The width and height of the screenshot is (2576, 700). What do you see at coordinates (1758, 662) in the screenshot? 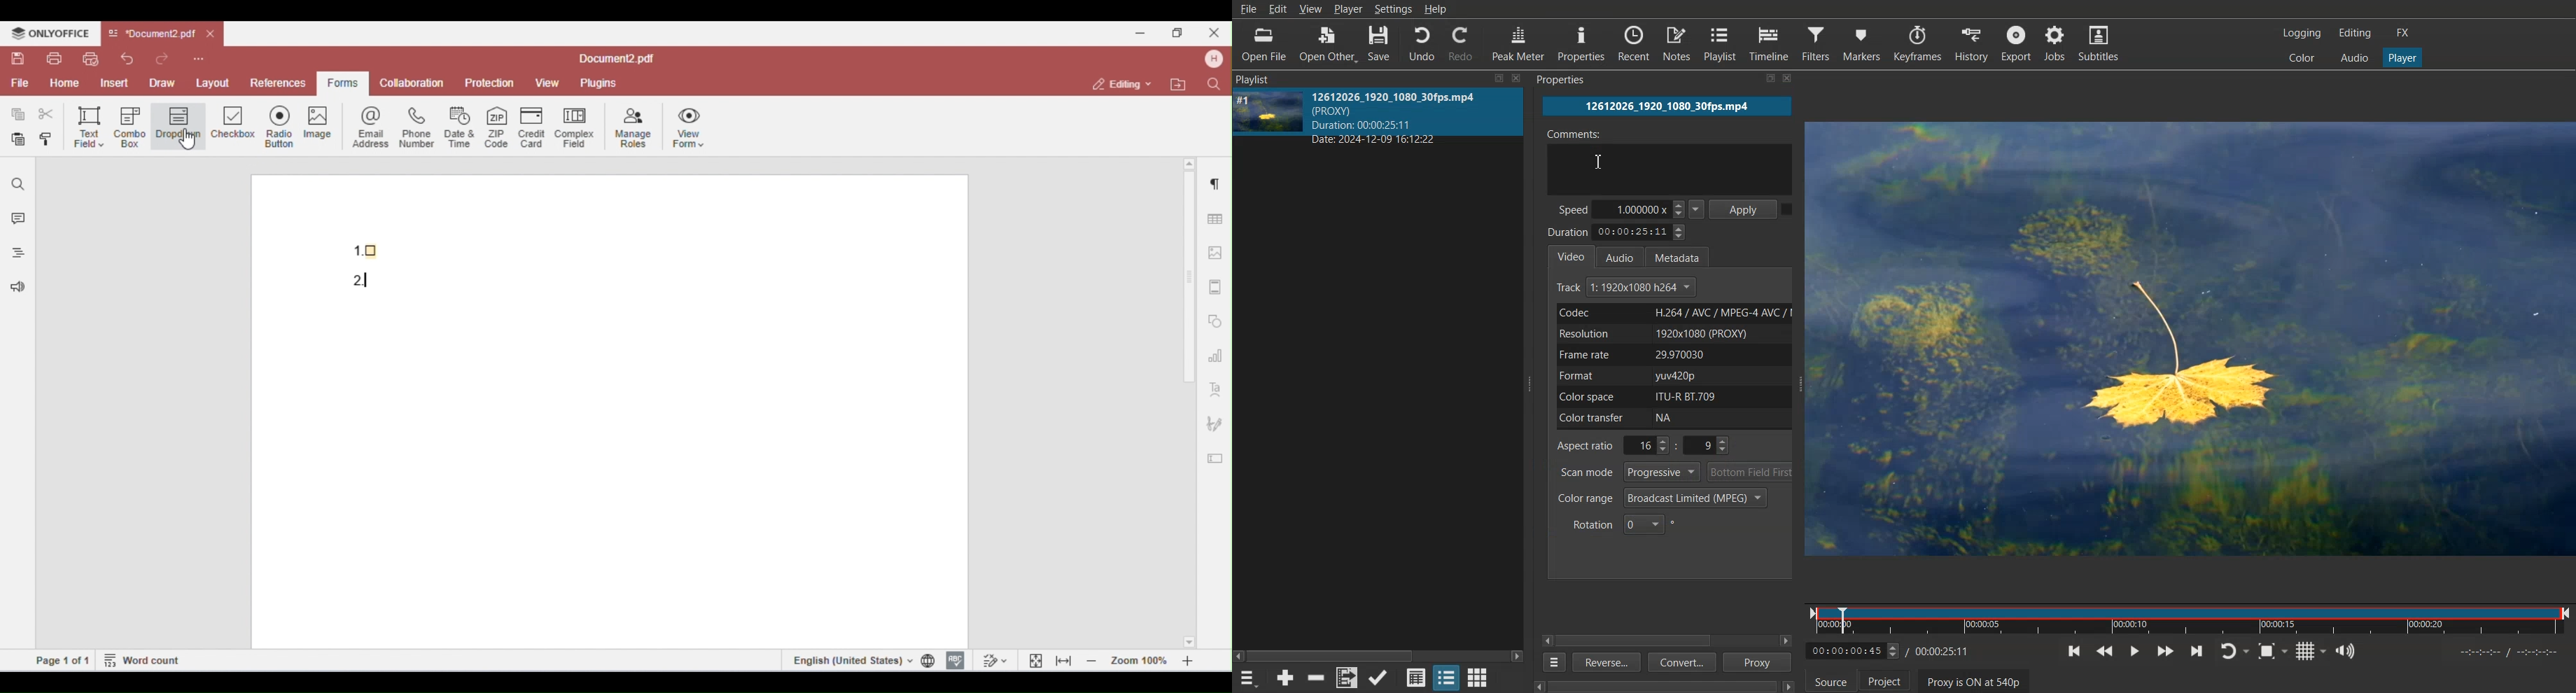
I see `Proxy` at bounding box center [1758, 662].